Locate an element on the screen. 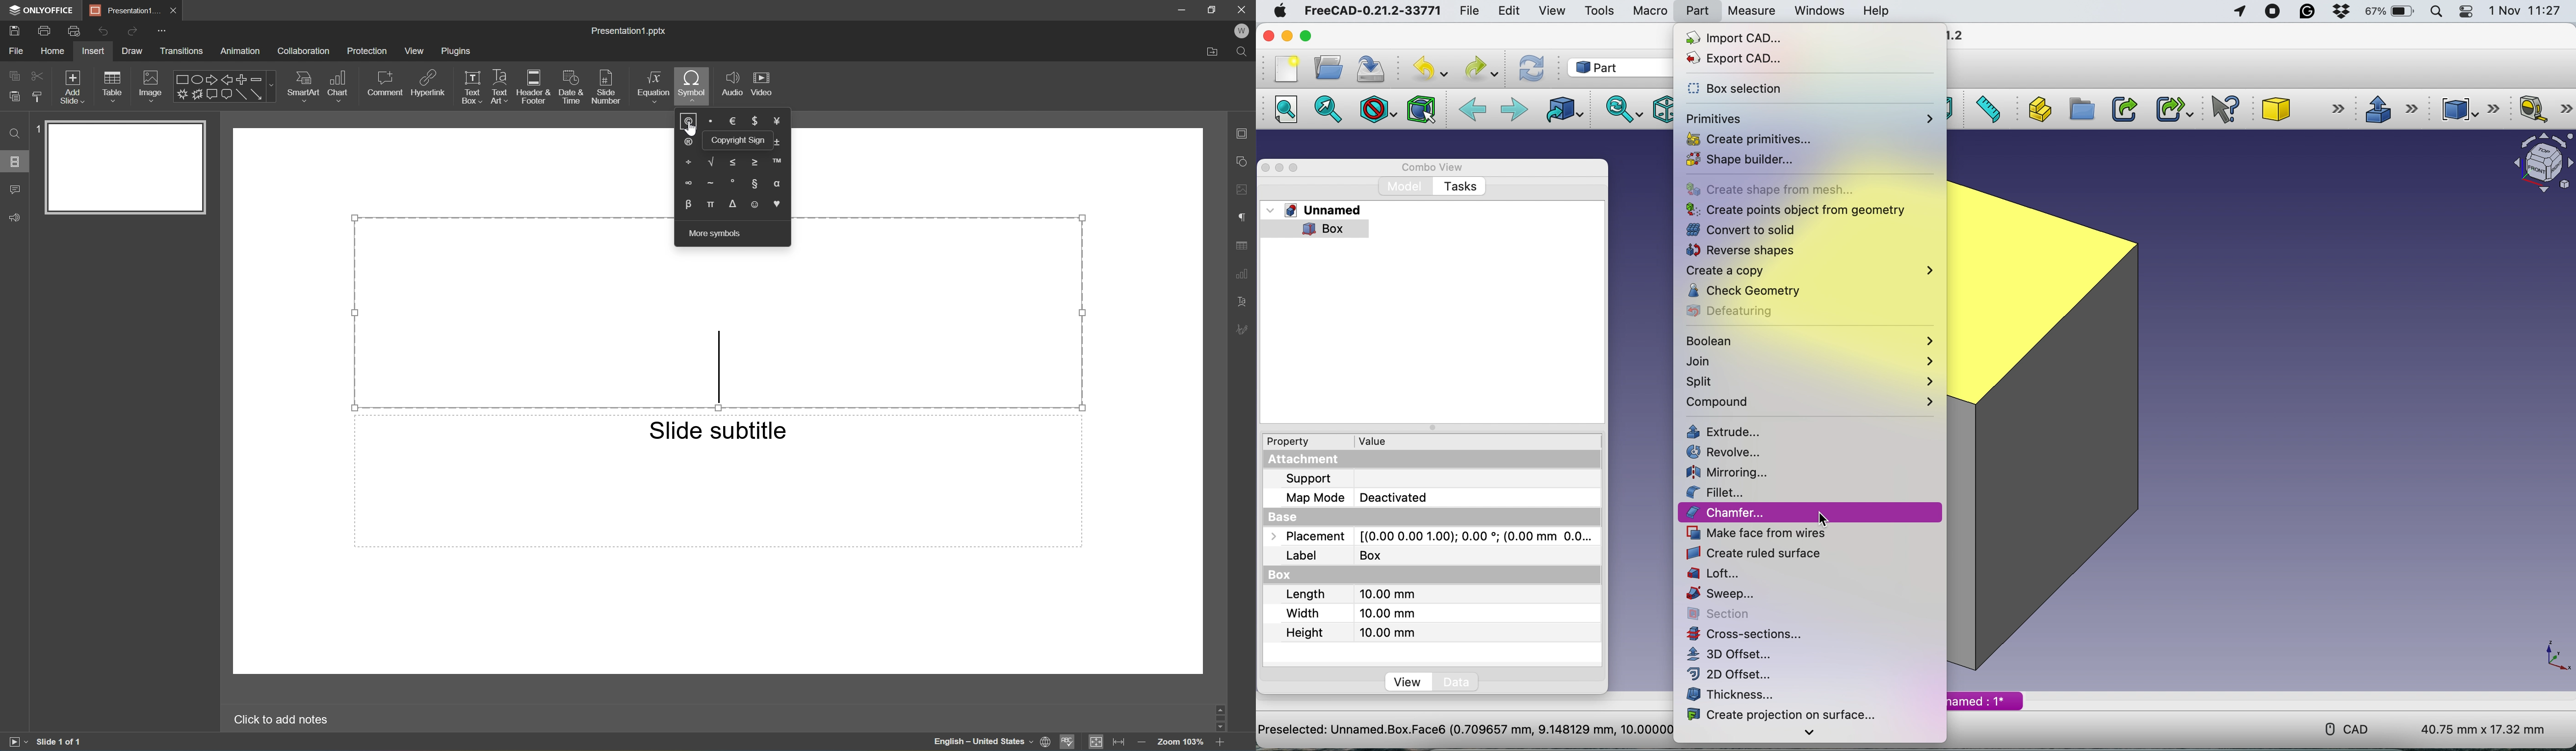 This screenshot has height=756, width=2576. Shapes is located at coordinates (226, 86).